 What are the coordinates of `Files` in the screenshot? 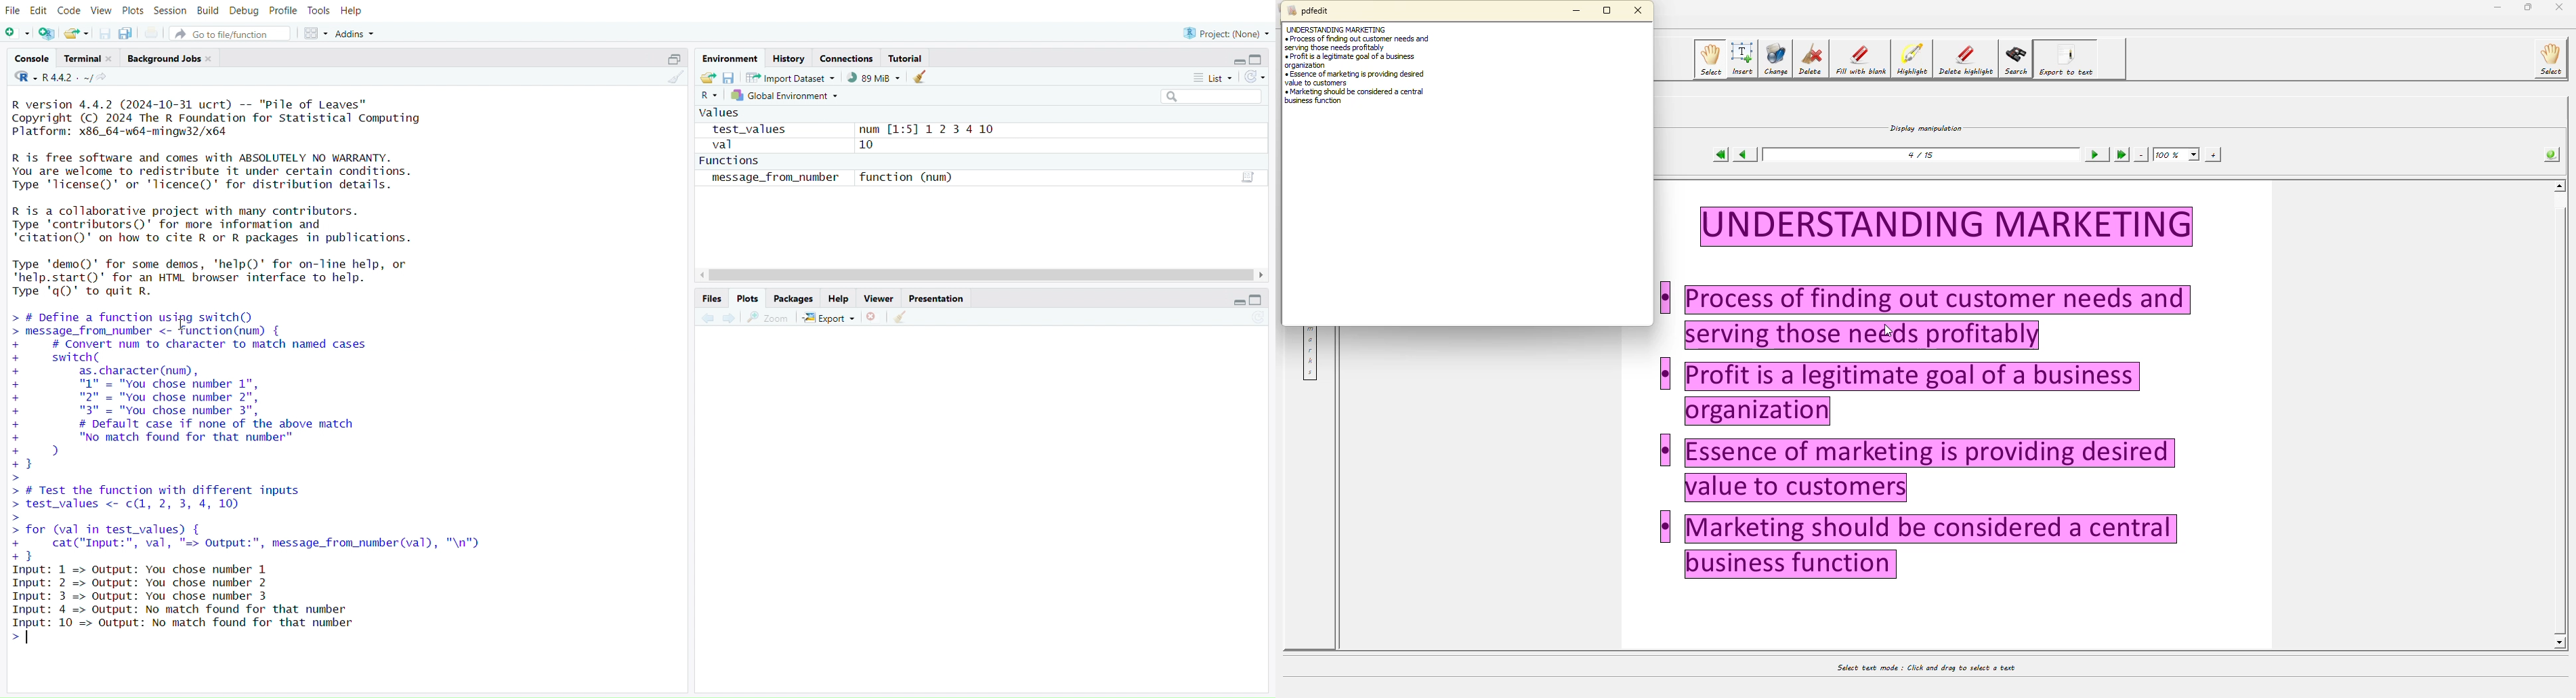 It's located at (712, 297).